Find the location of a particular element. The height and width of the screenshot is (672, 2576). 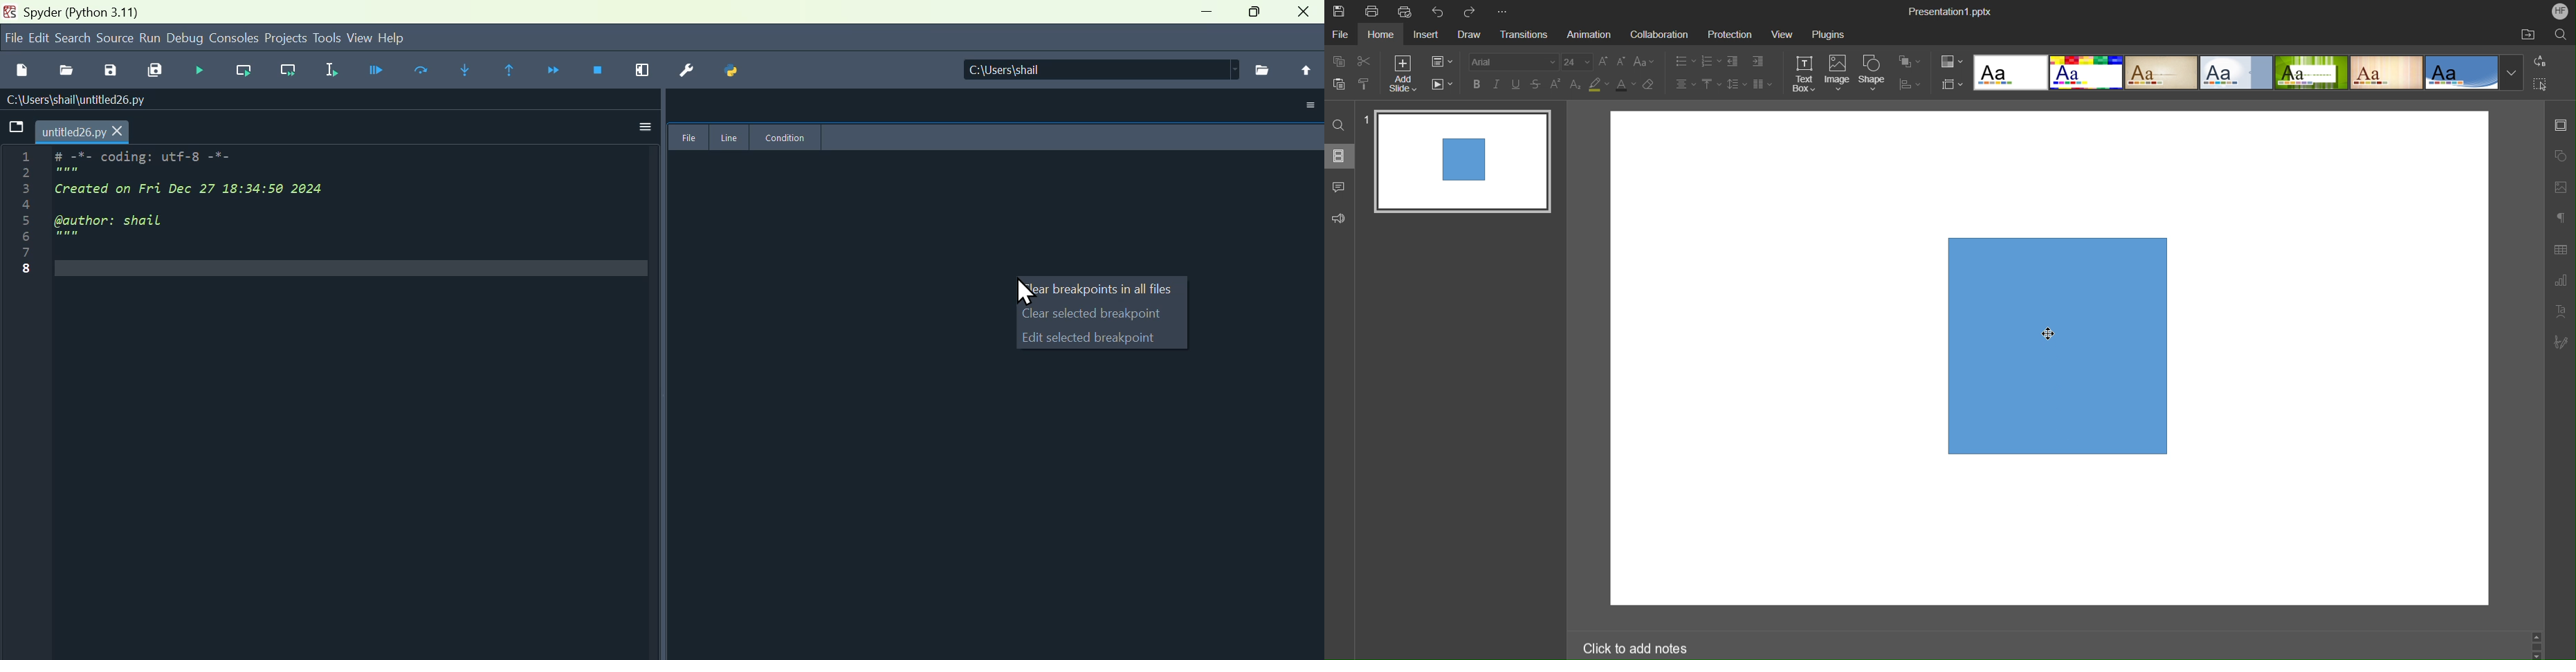

Slides is located at coordinates (1339, 156).